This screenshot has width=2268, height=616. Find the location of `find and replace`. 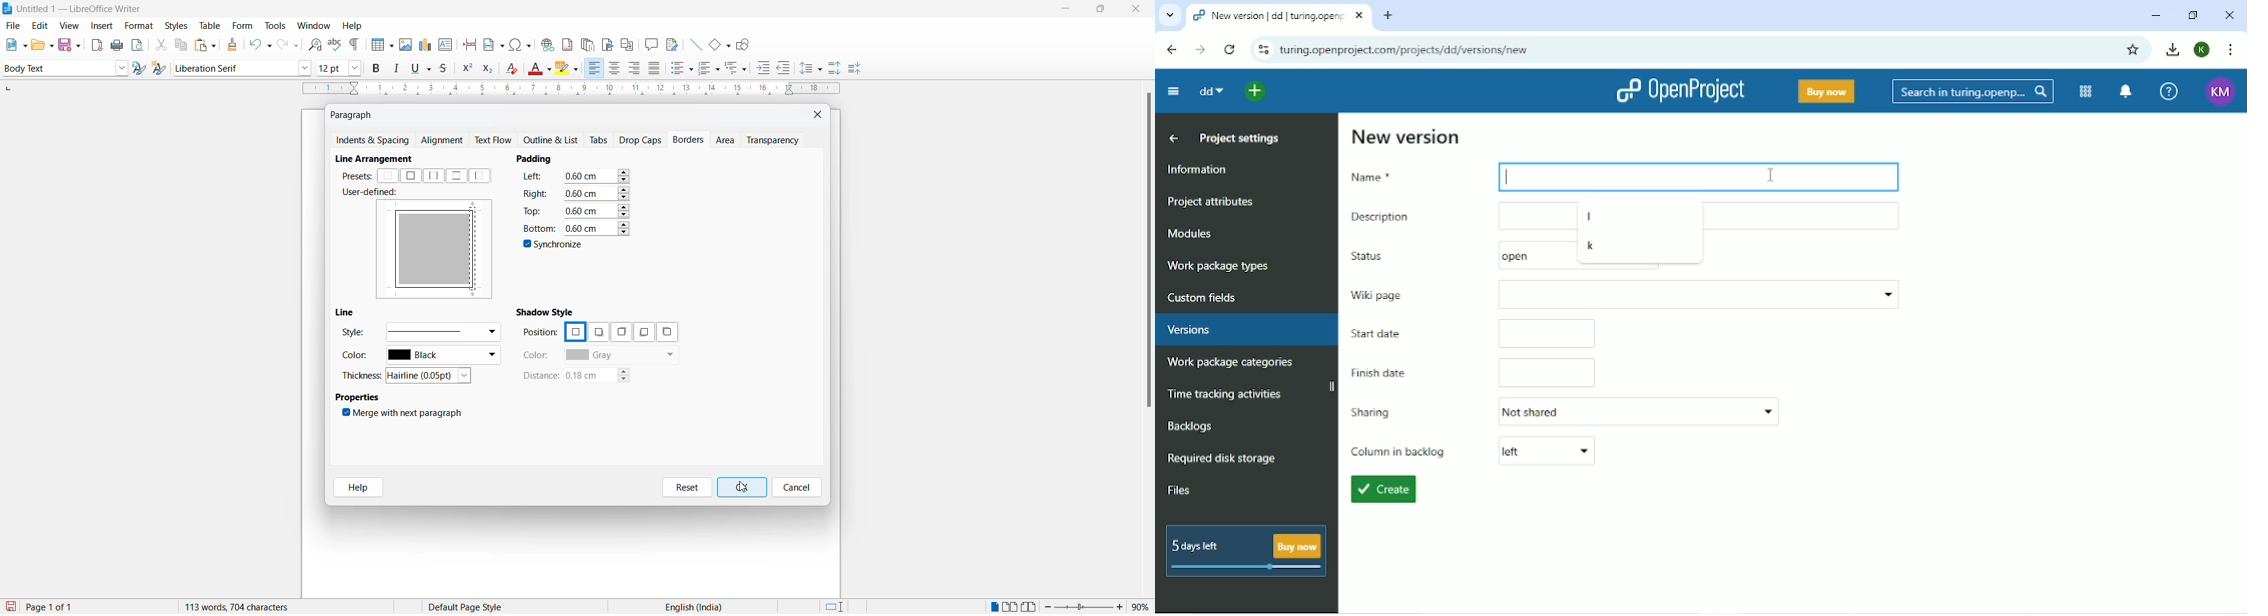

find and replace is located at coordinates (313, 43).